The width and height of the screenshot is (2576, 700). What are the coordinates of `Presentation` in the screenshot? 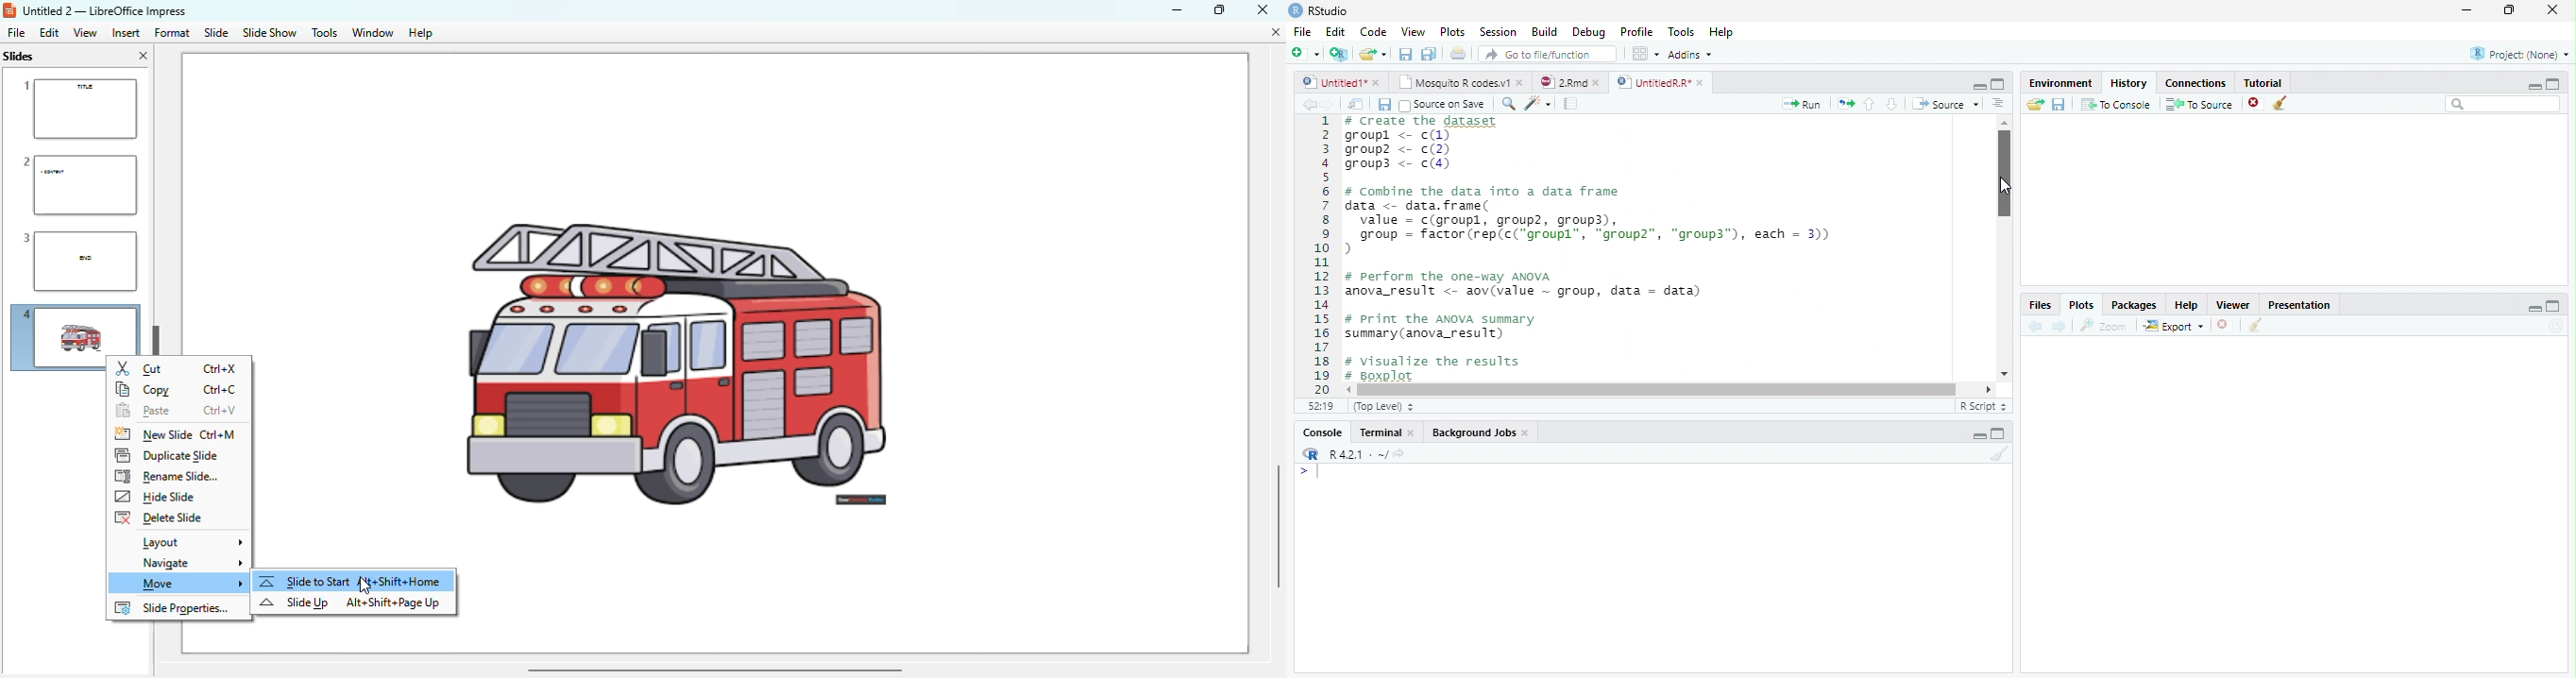 It's located at (2307, 303).